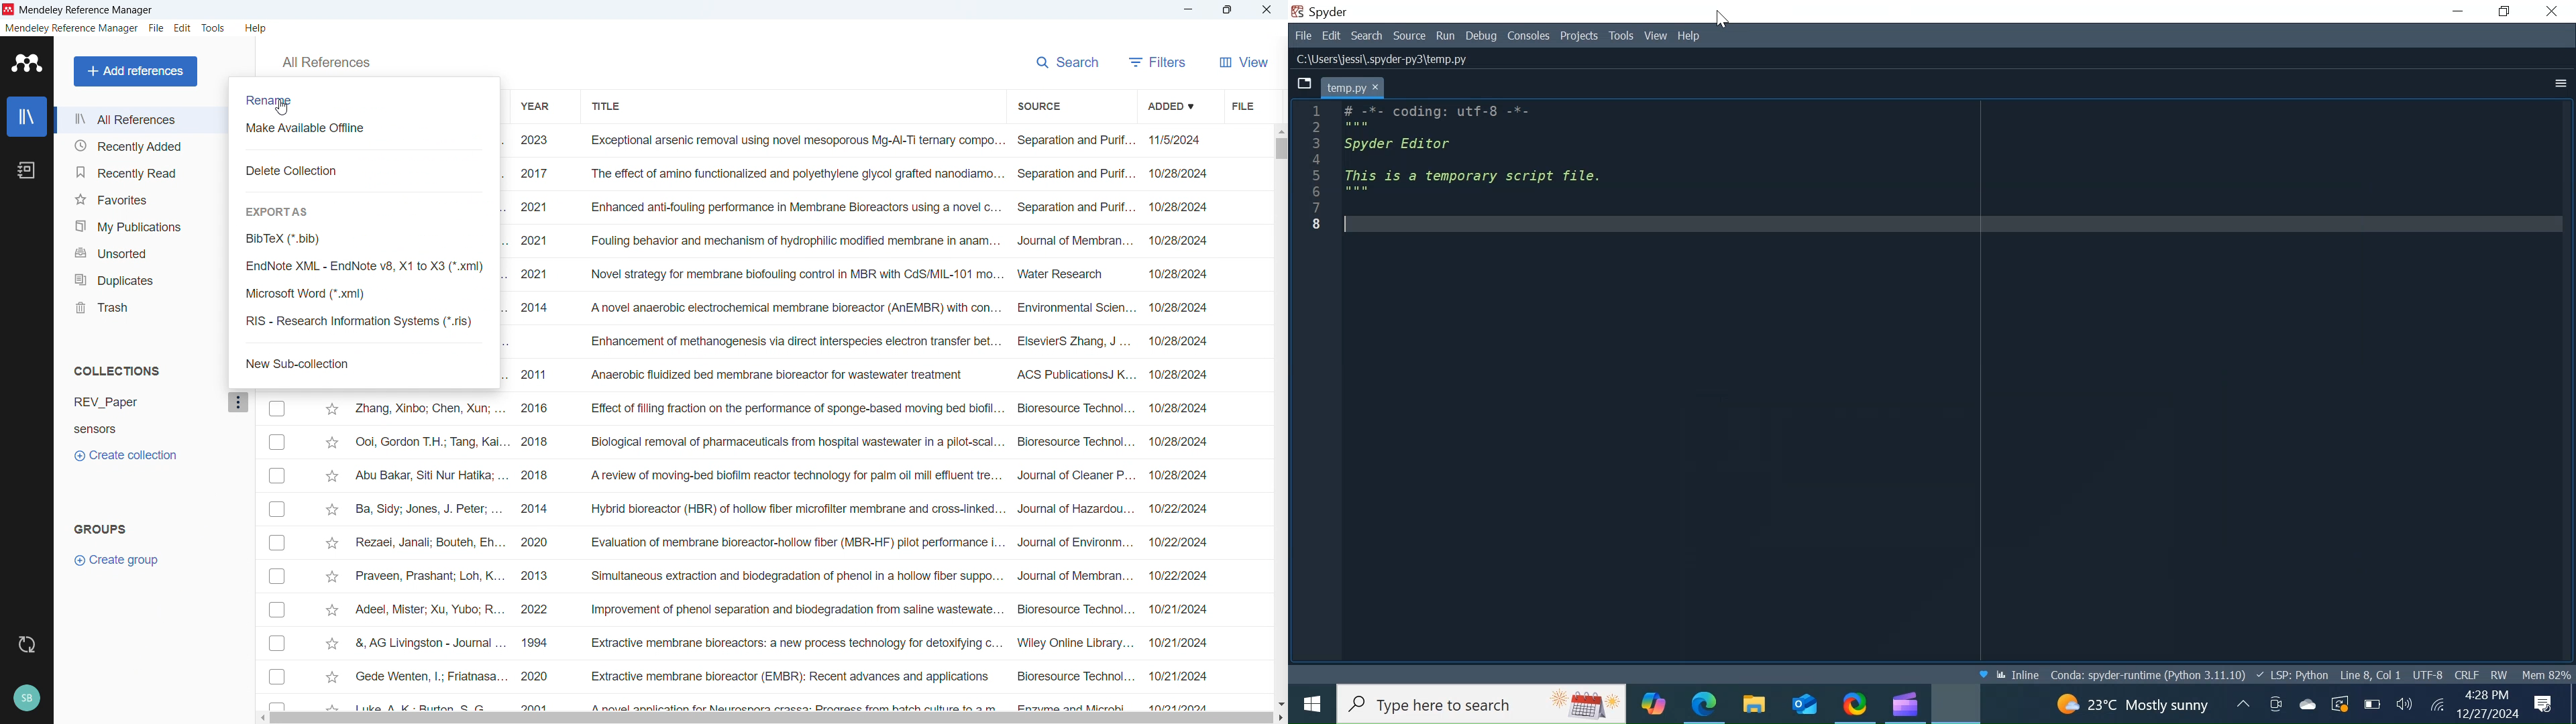 This screenshot has height=728, width=2576. Describe the element at coordinates (782, 408) in the screenshot. I see `Zhang, Xinbo; Chen, Xun; ... 2016 Effect of filling fraction on the performance of sponge-based moving bed biofil... Bioresource Technol... 10/28/2024` at that location.